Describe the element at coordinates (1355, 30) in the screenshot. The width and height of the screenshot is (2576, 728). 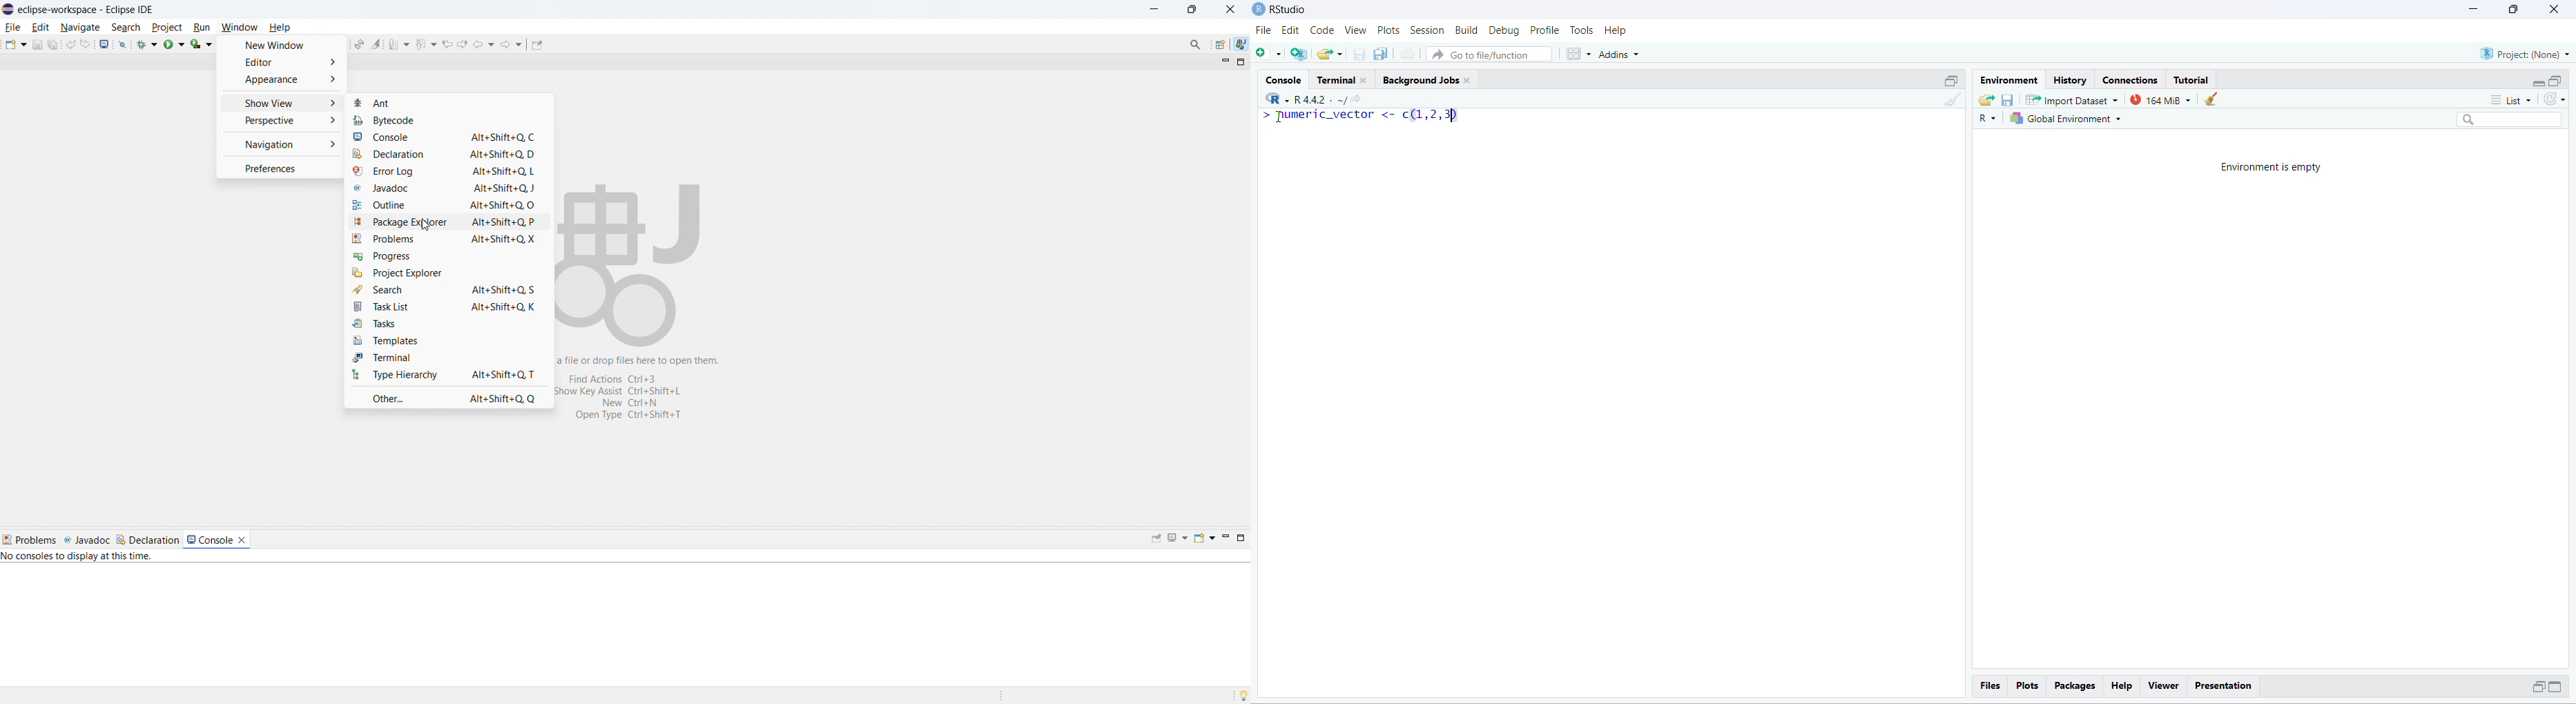
I see `View` at that location.